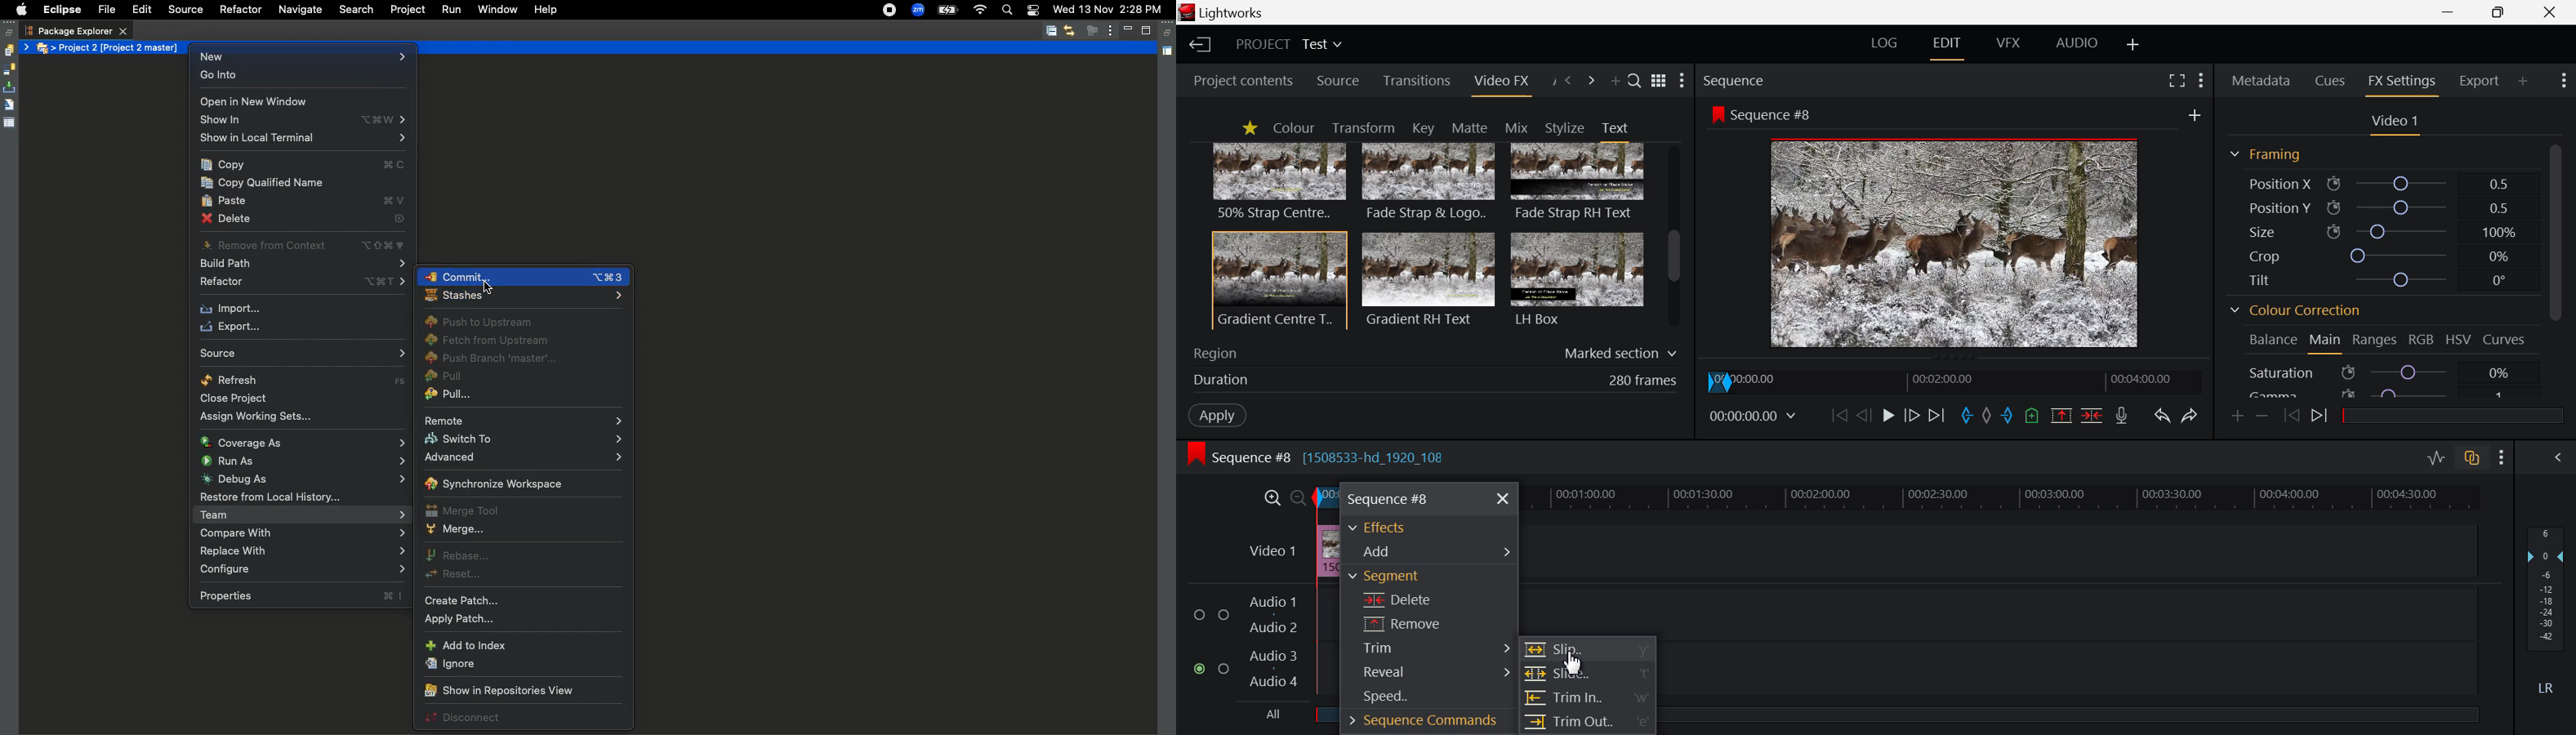 The width and height of the screenshot is (2576, 756). Describe the element at coordinates (2524, 79) in the screenshot. I see `Add Panel` at that location.